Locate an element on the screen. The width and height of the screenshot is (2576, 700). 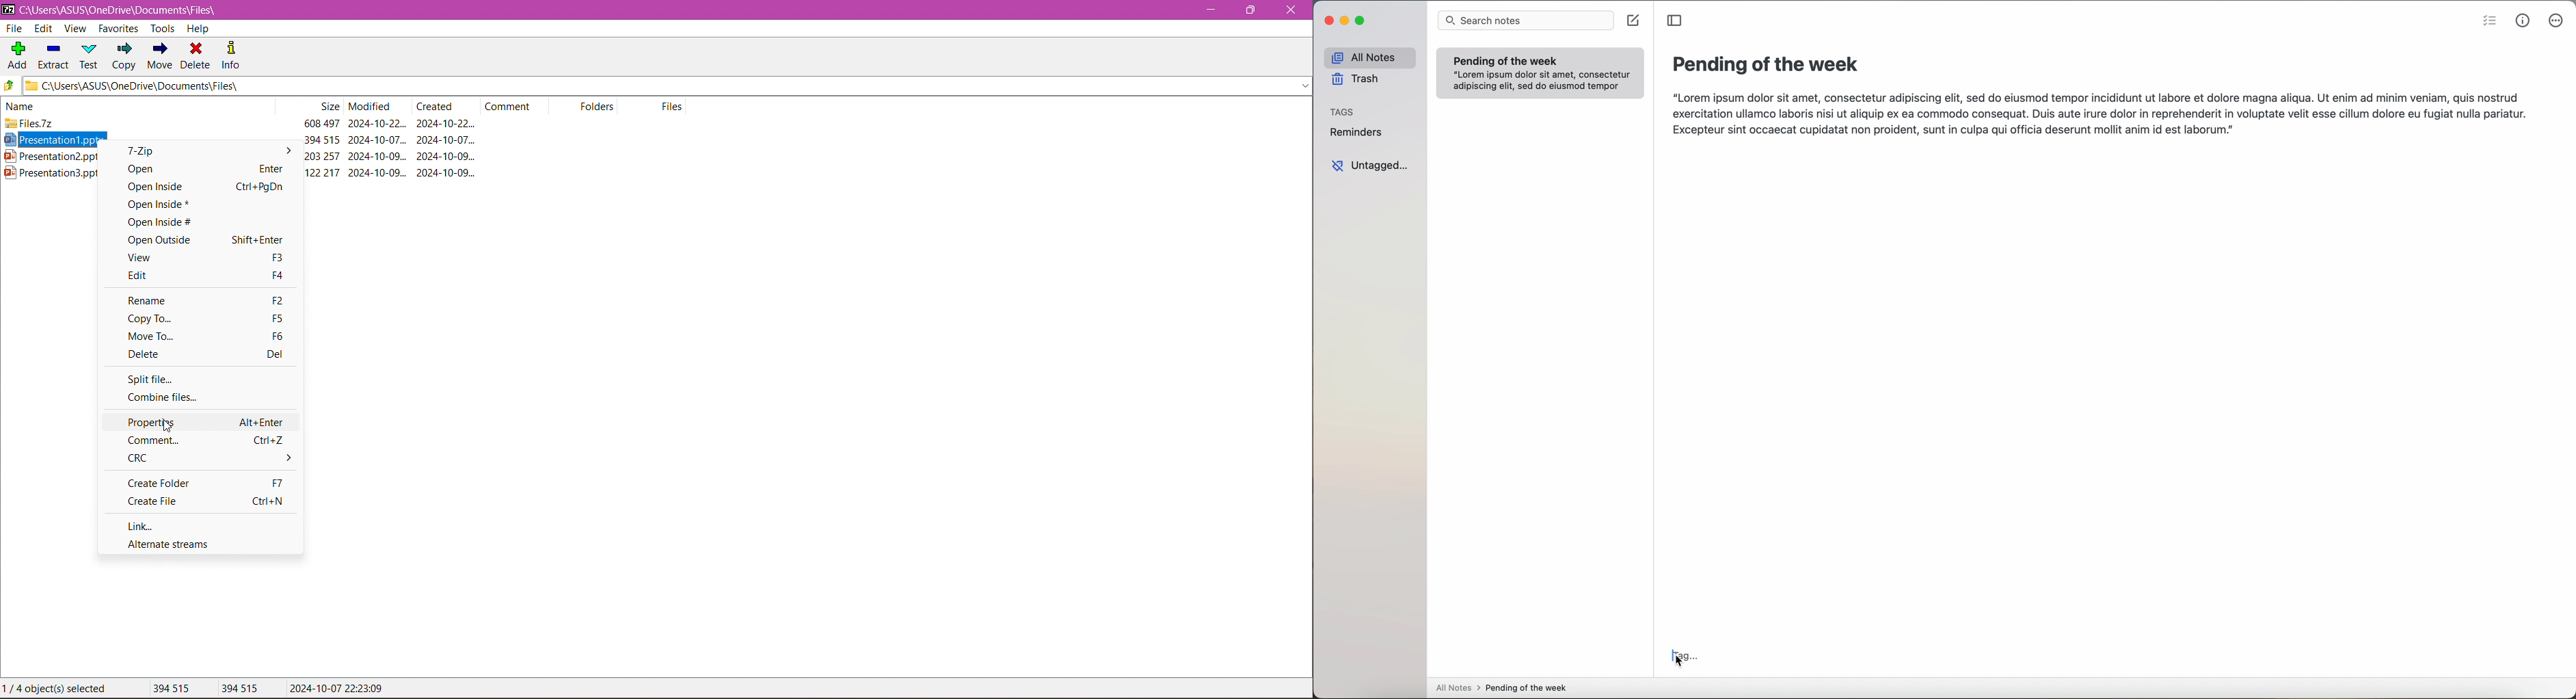
presentation2.pptx is located at coordinates (49, 156).